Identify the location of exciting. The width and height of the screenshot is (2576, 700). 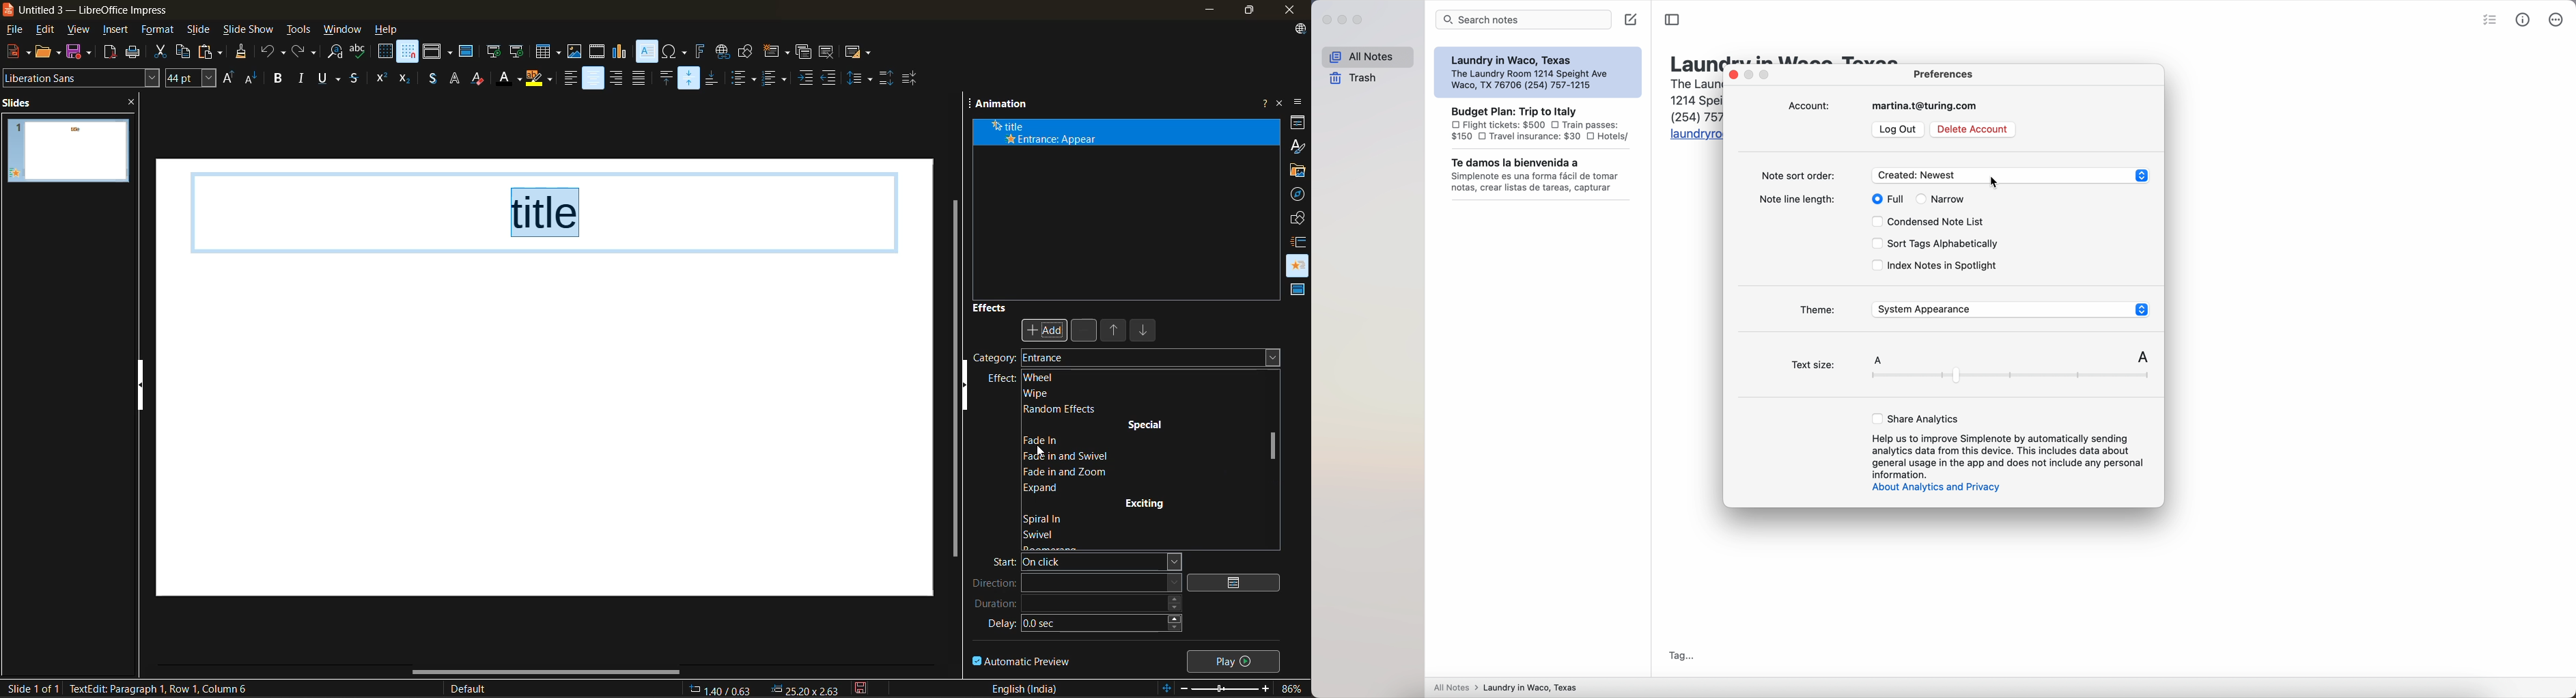
(1146, 502).